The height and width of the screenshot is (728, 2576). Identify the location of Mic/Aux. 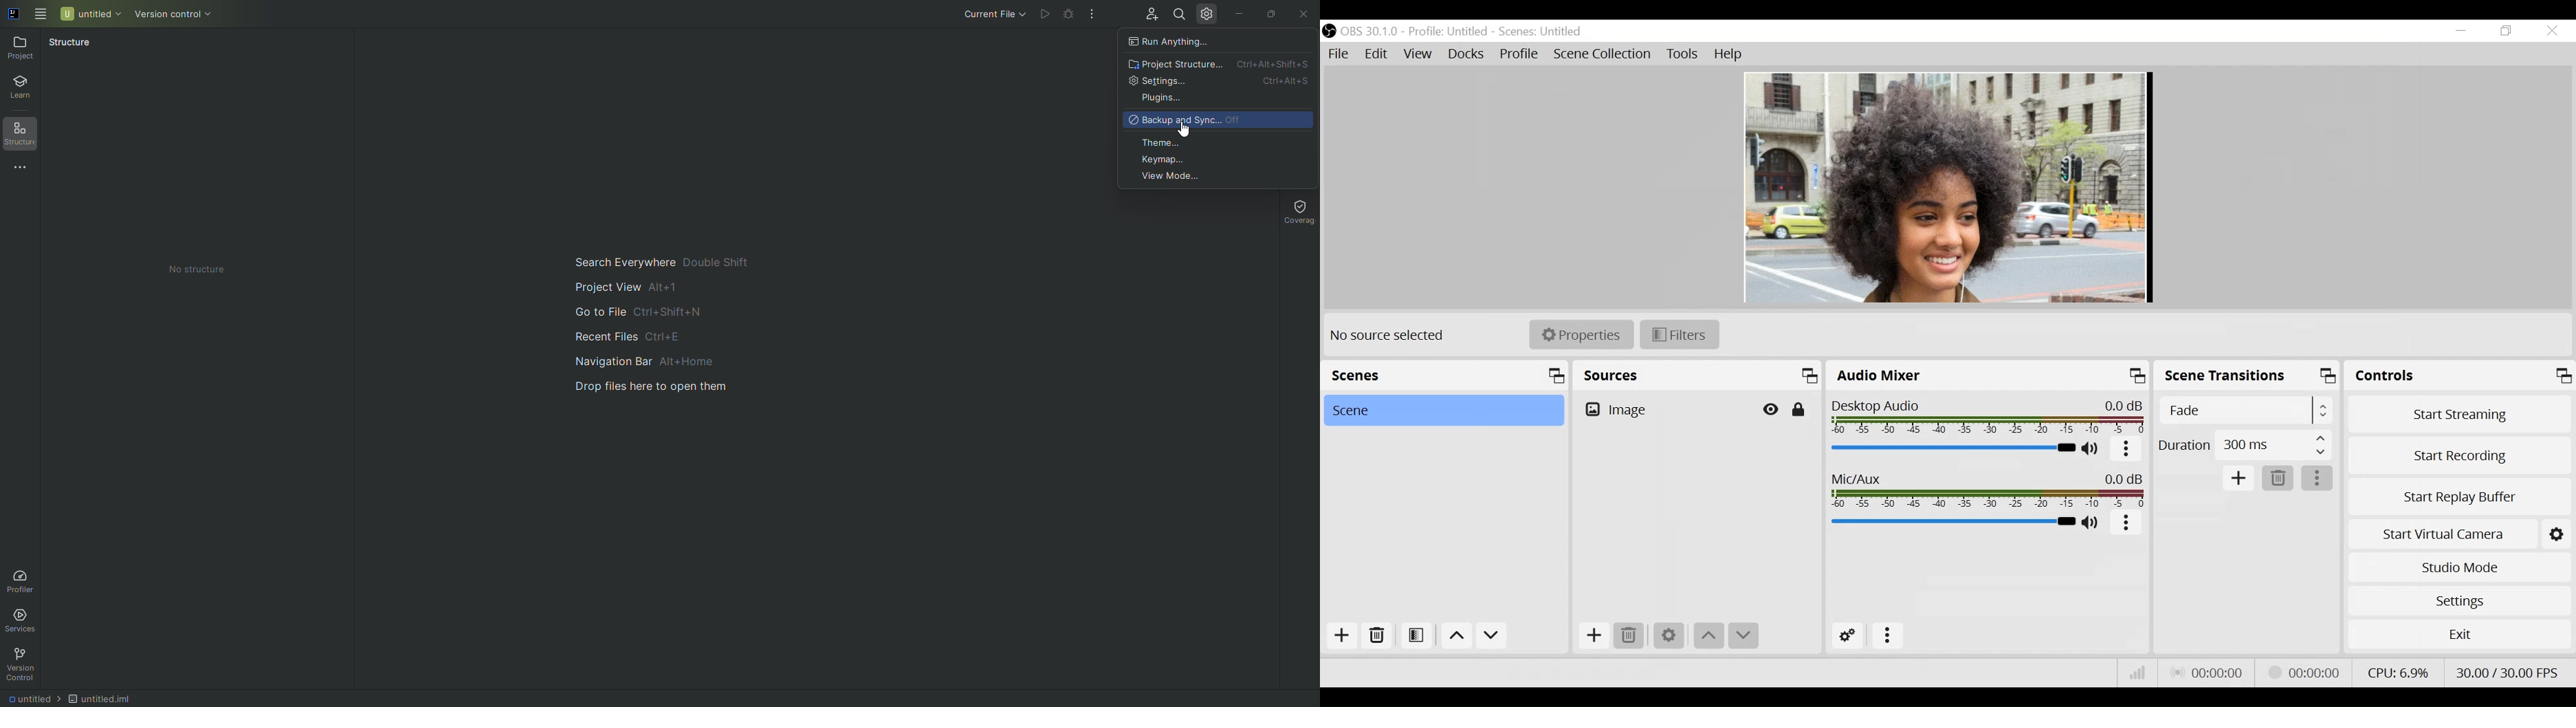
(1989, 491).